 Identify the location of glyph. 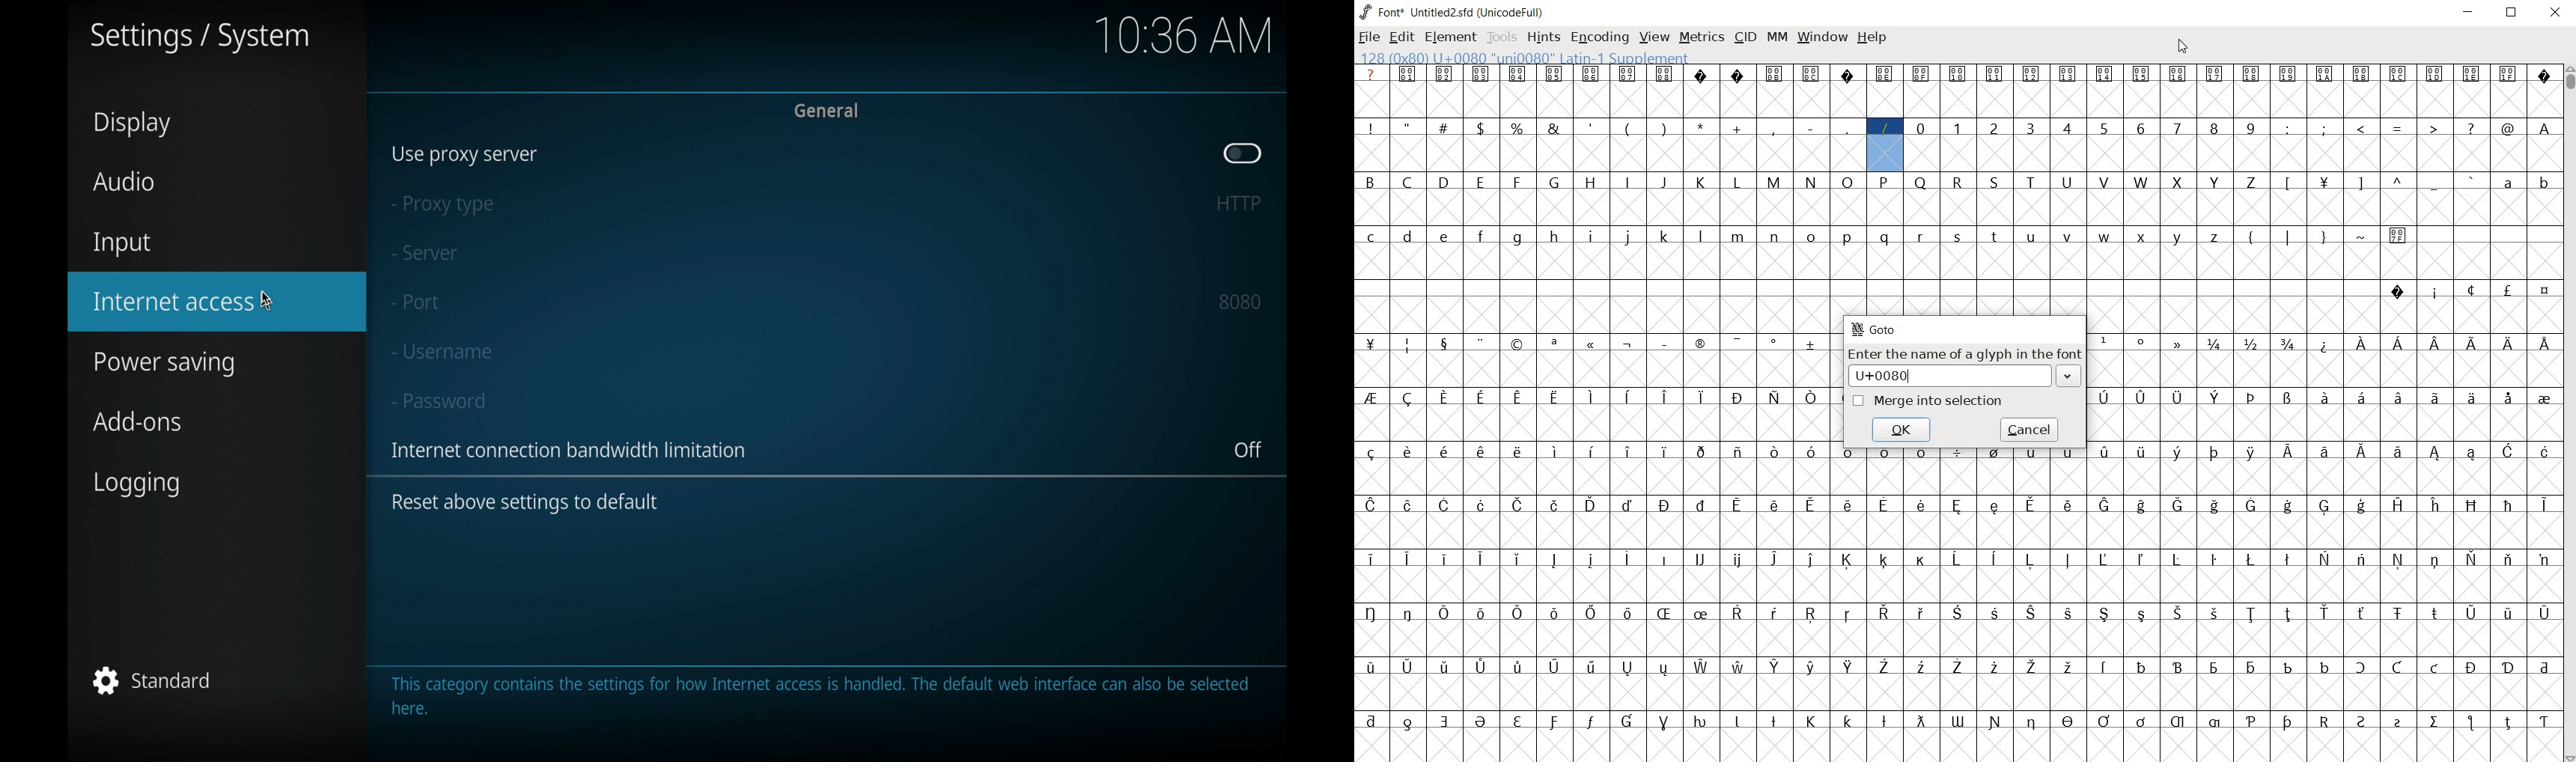
(1702, 614).